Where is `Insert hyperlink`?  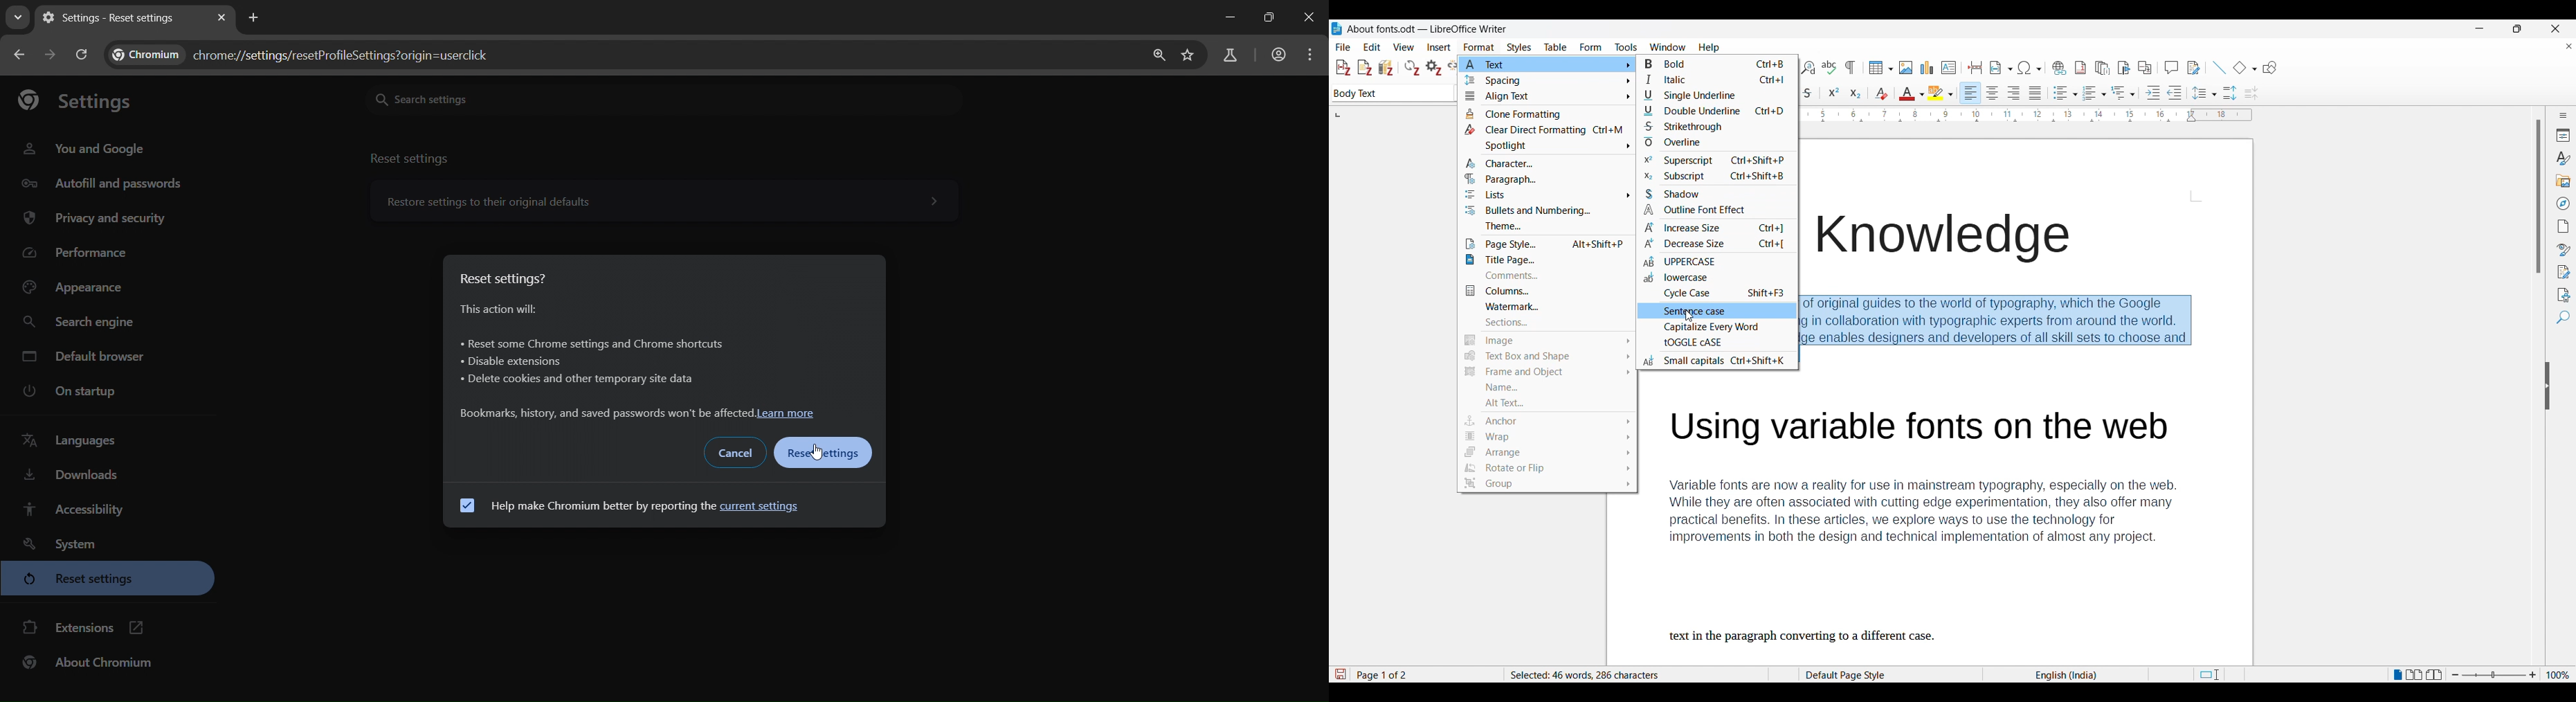
Insert hyperlink is located at coordinates (2059, 68).